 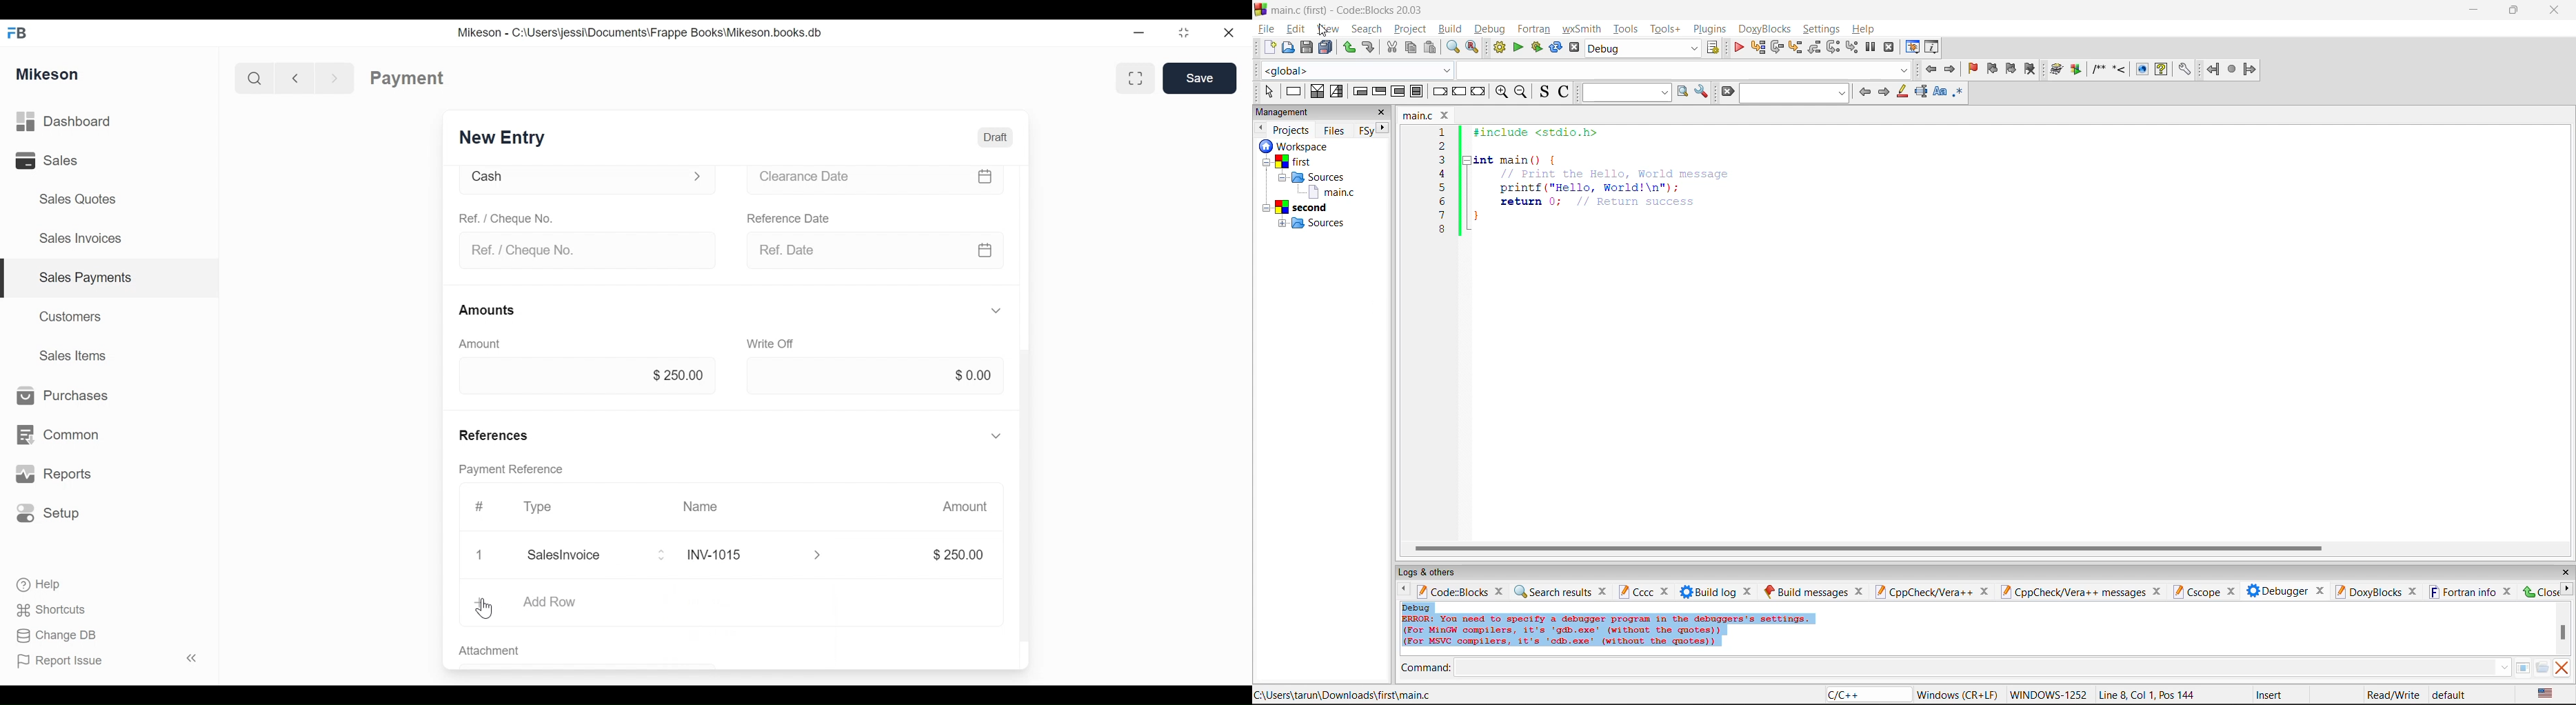 What do you see at coordinates (1957, 693) in the screenshot?
I see `Windows (CR+LF)` at bounding box center [1957, 693].